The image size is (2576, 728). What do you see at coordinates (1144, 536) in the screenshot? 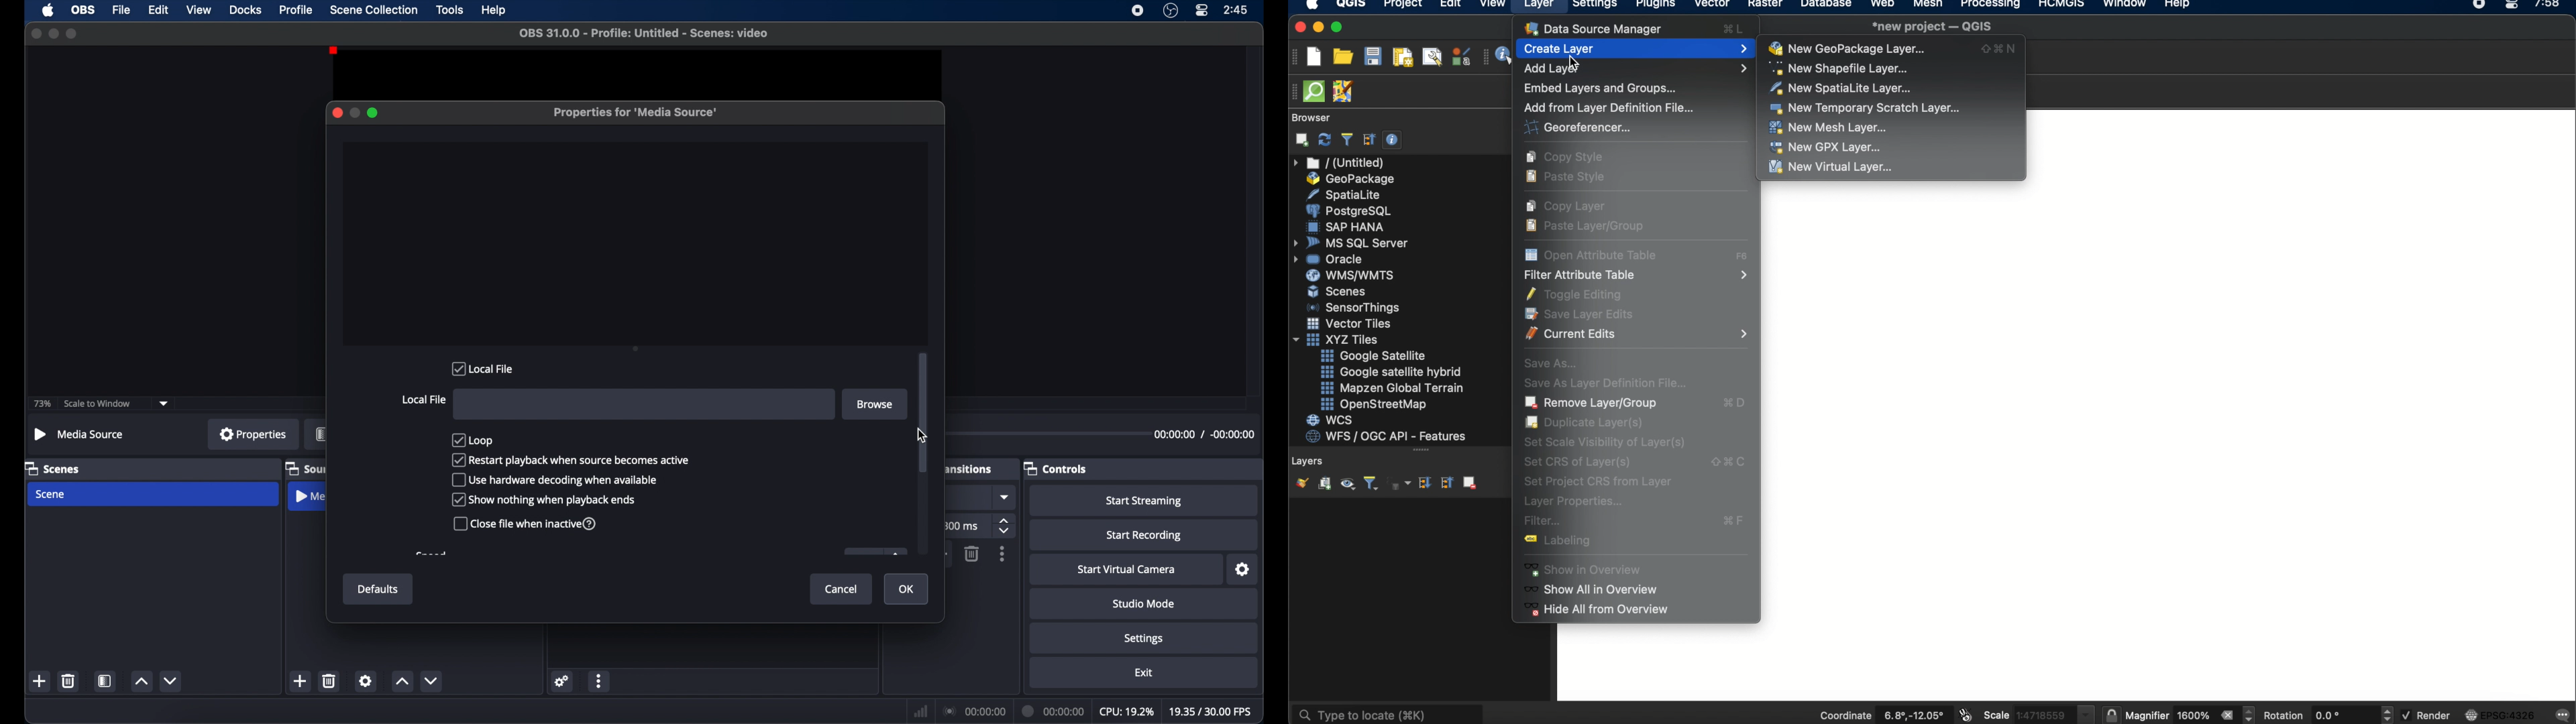
I see `start recording` at bounding box center [1144, 536].